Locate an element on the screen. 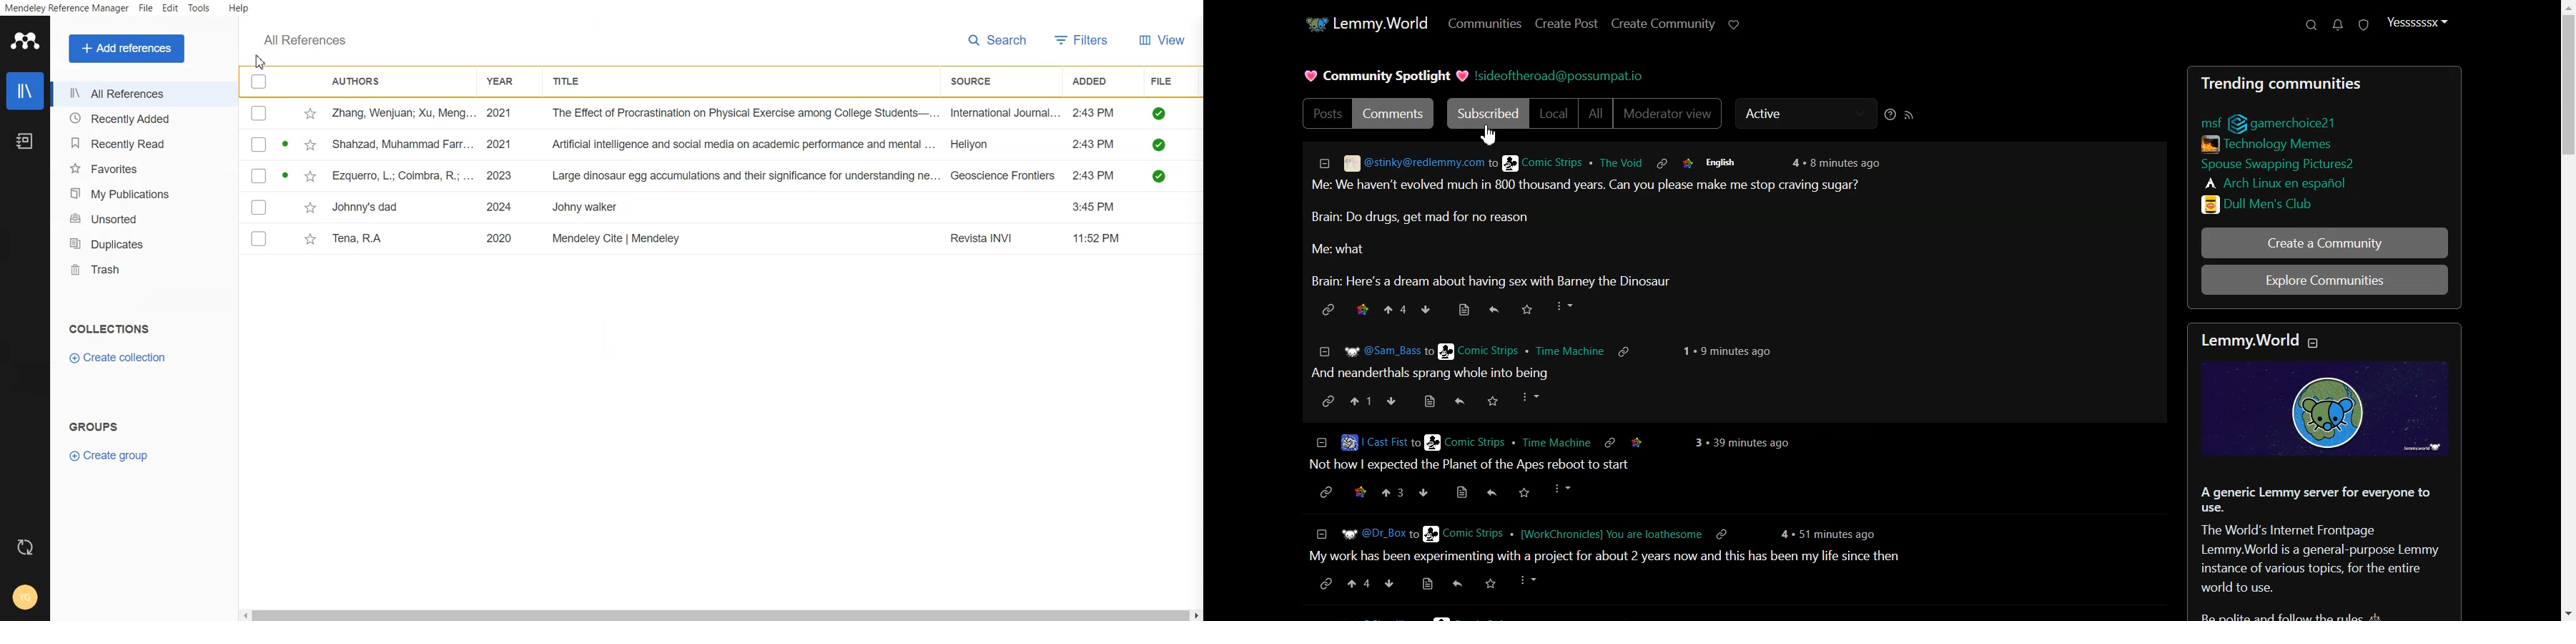  downvote is located at coordinates (1423, 492).